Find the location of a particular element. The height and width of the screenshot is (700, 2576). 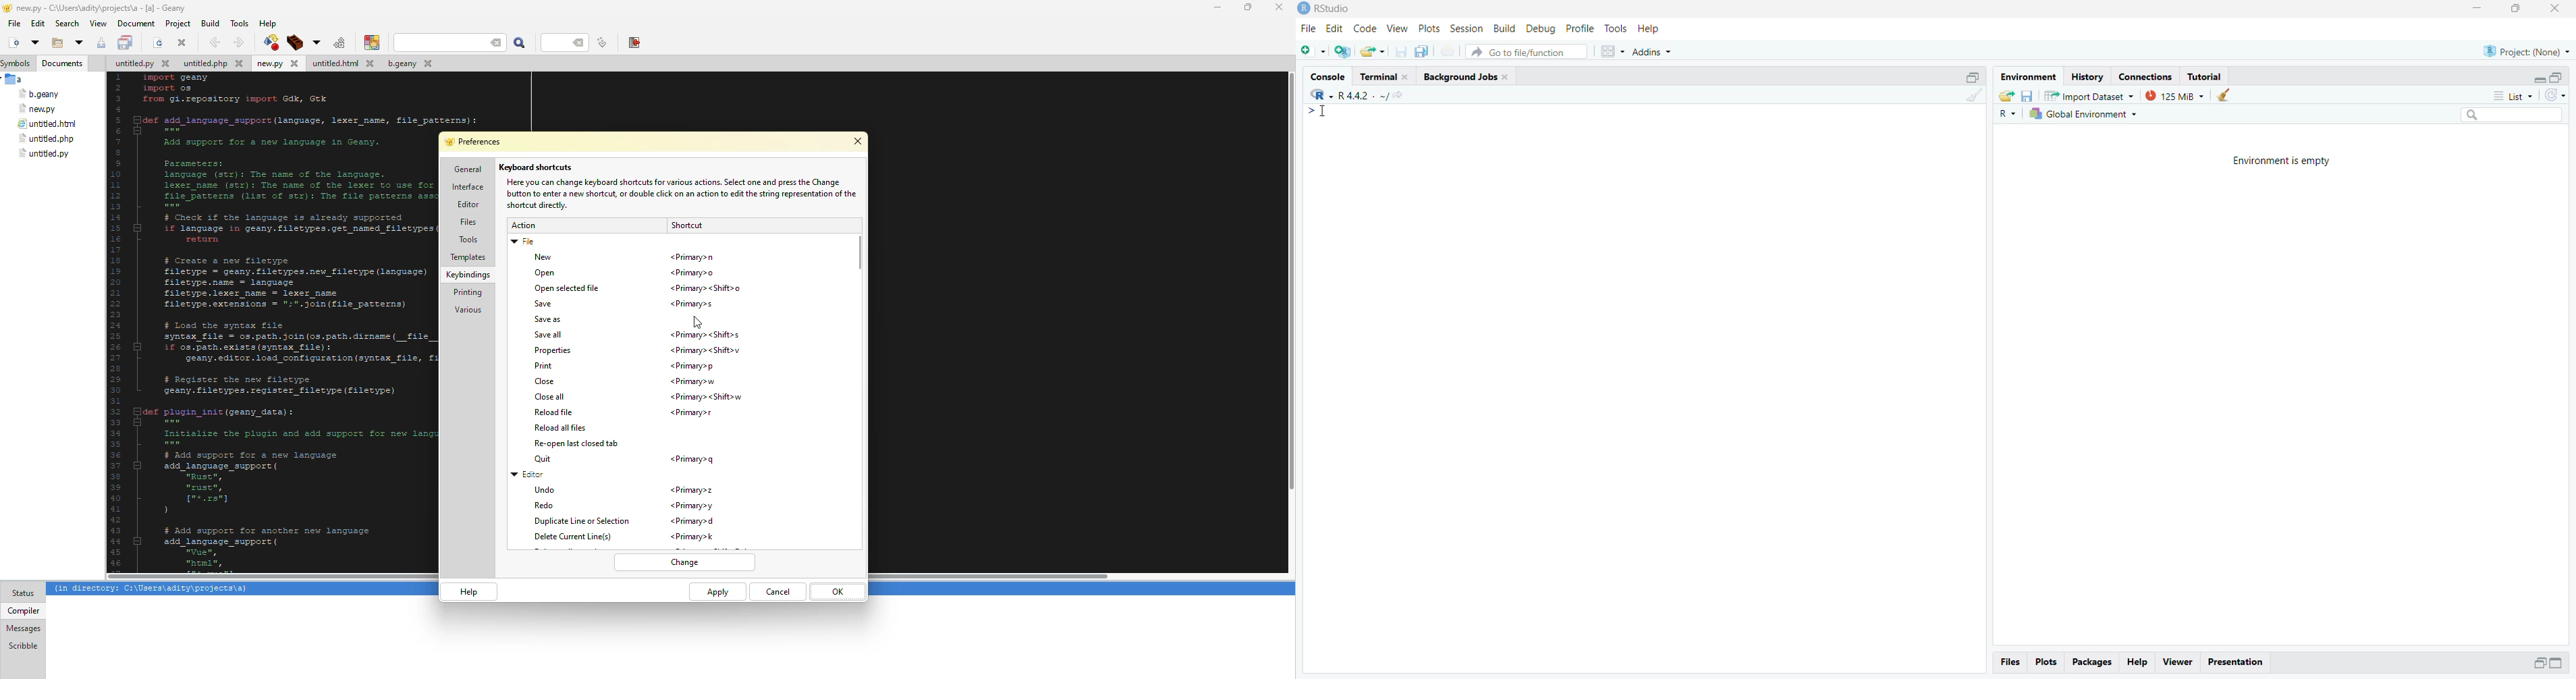

Edit is located at coordinates (1336, 29).